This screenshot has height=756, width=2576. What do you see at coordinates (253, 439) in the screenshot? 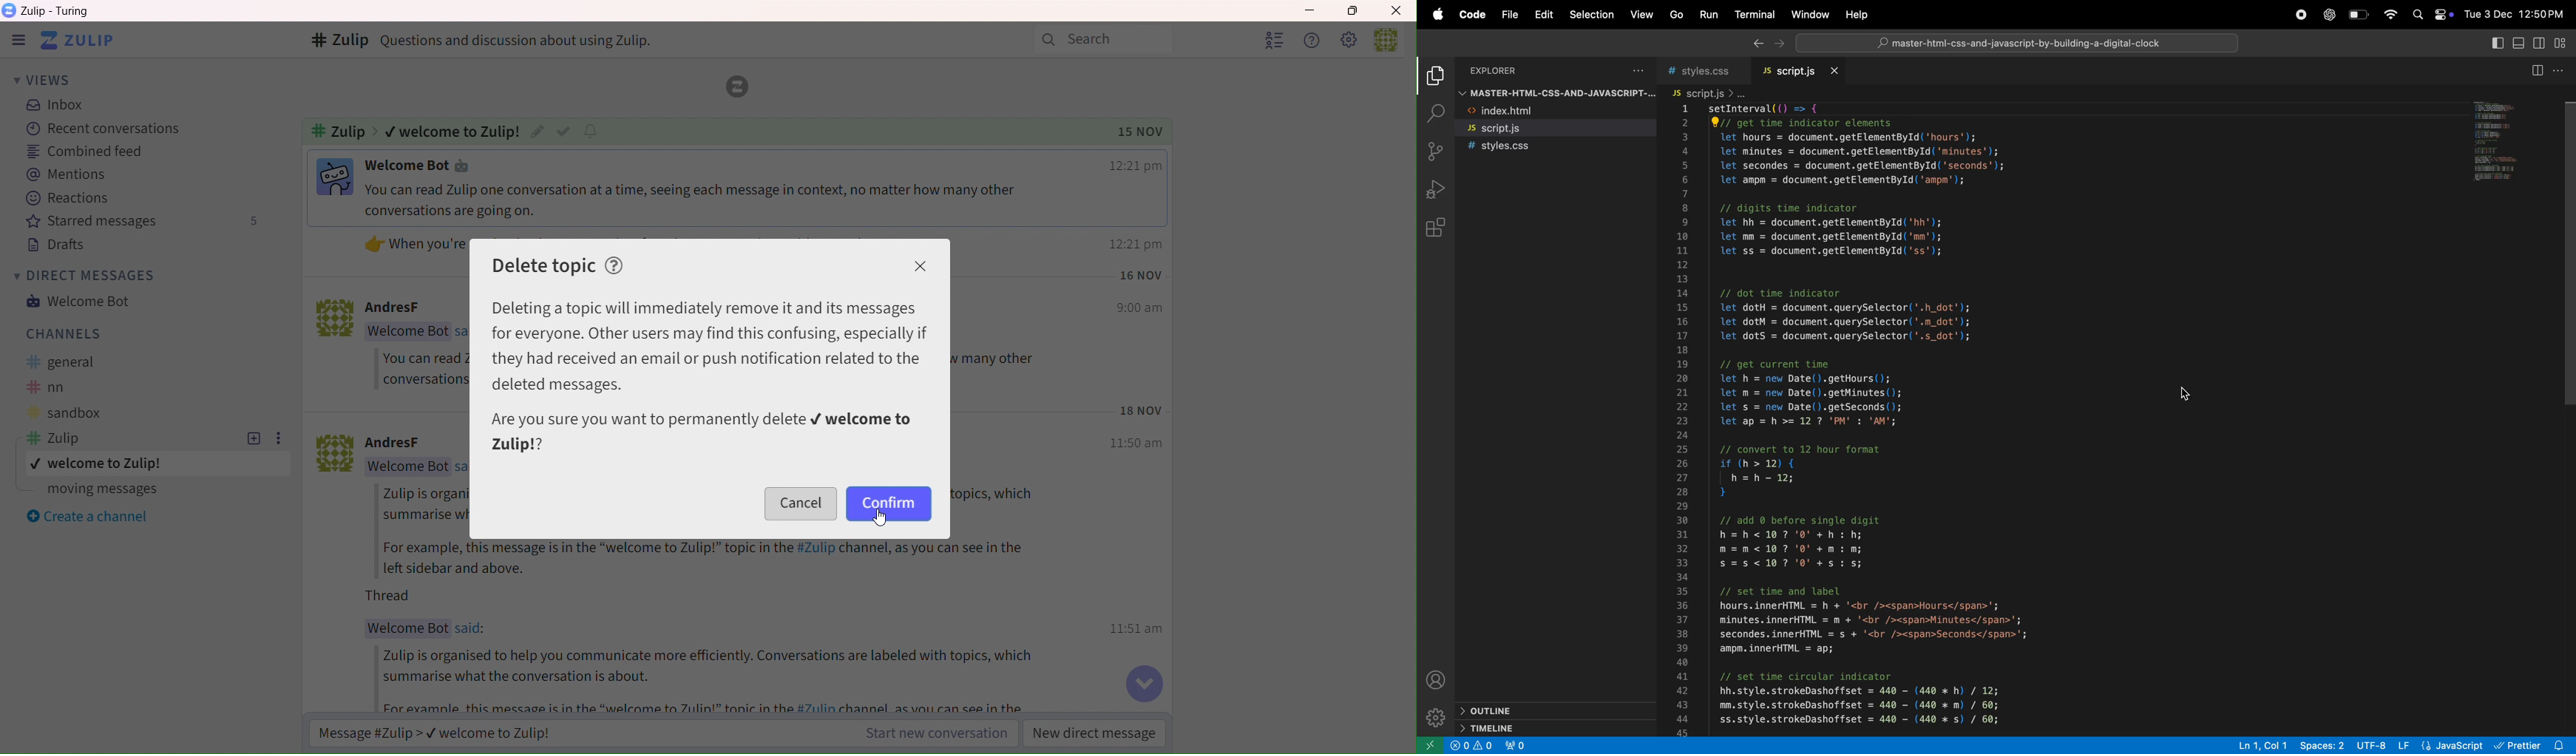
I see `Add` at bounding box center [253, 439].